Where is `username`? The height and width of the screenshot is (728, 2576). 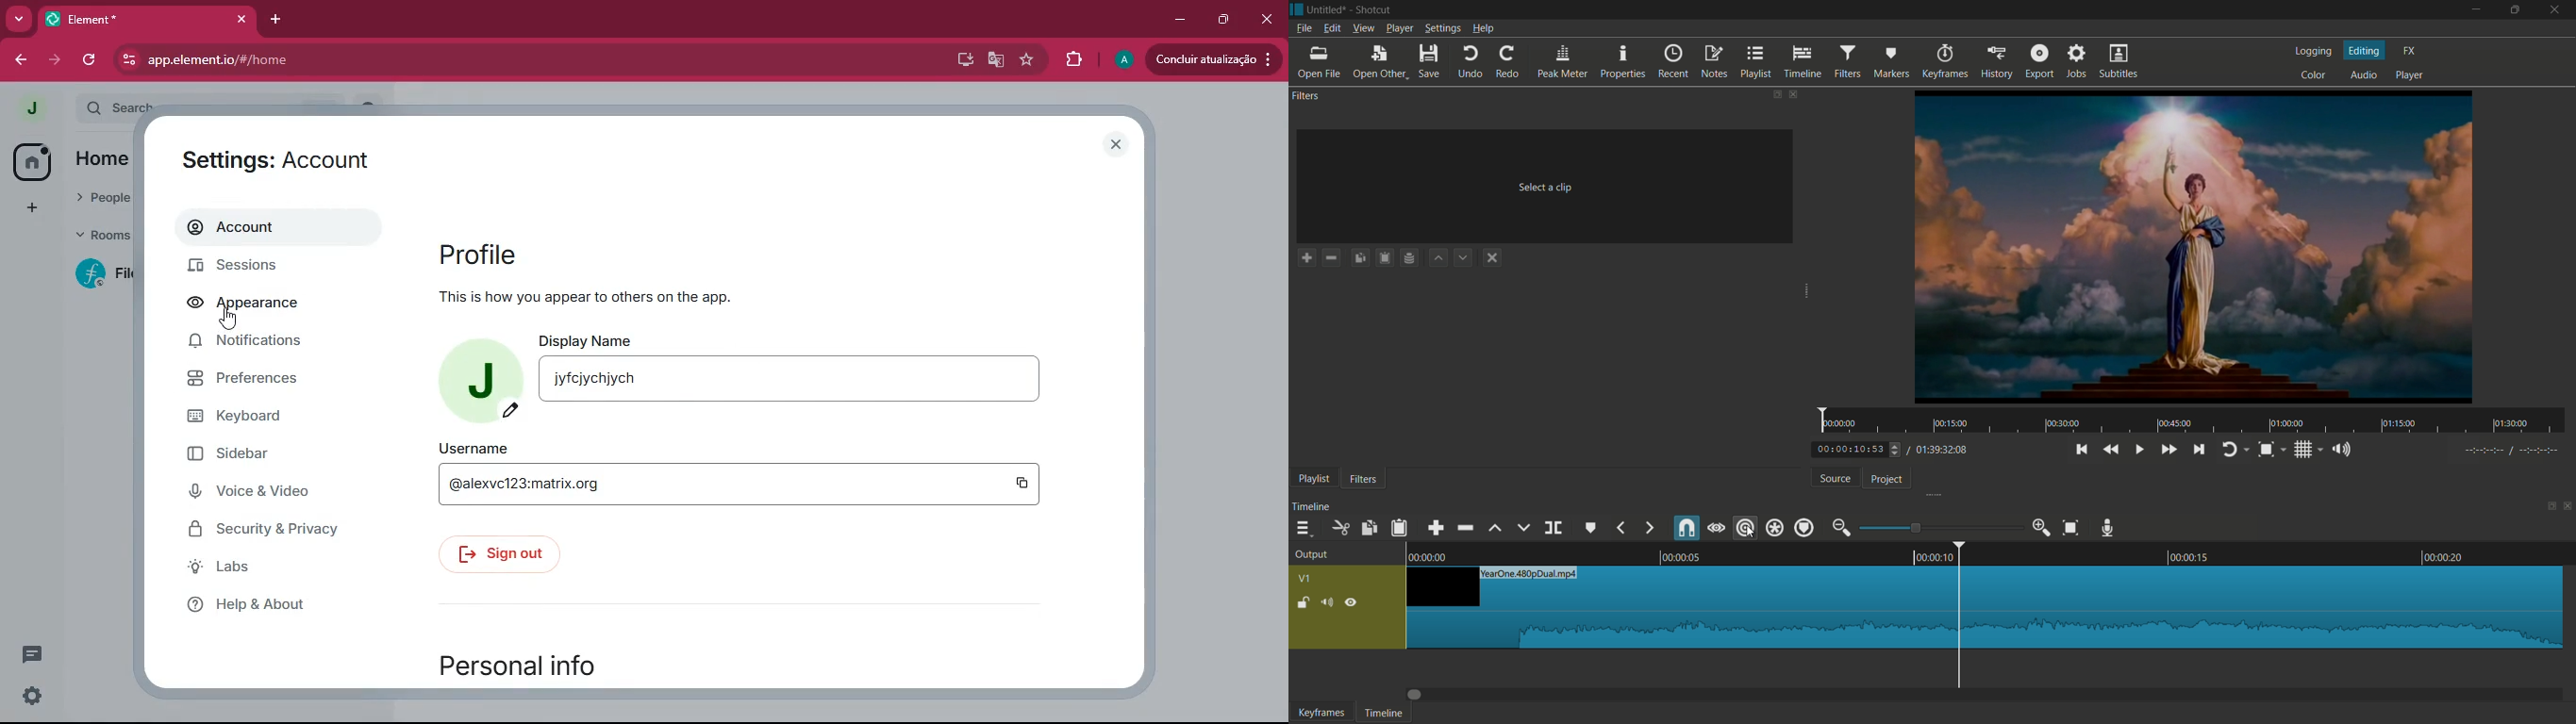 username is located at coordinates (740, 484).